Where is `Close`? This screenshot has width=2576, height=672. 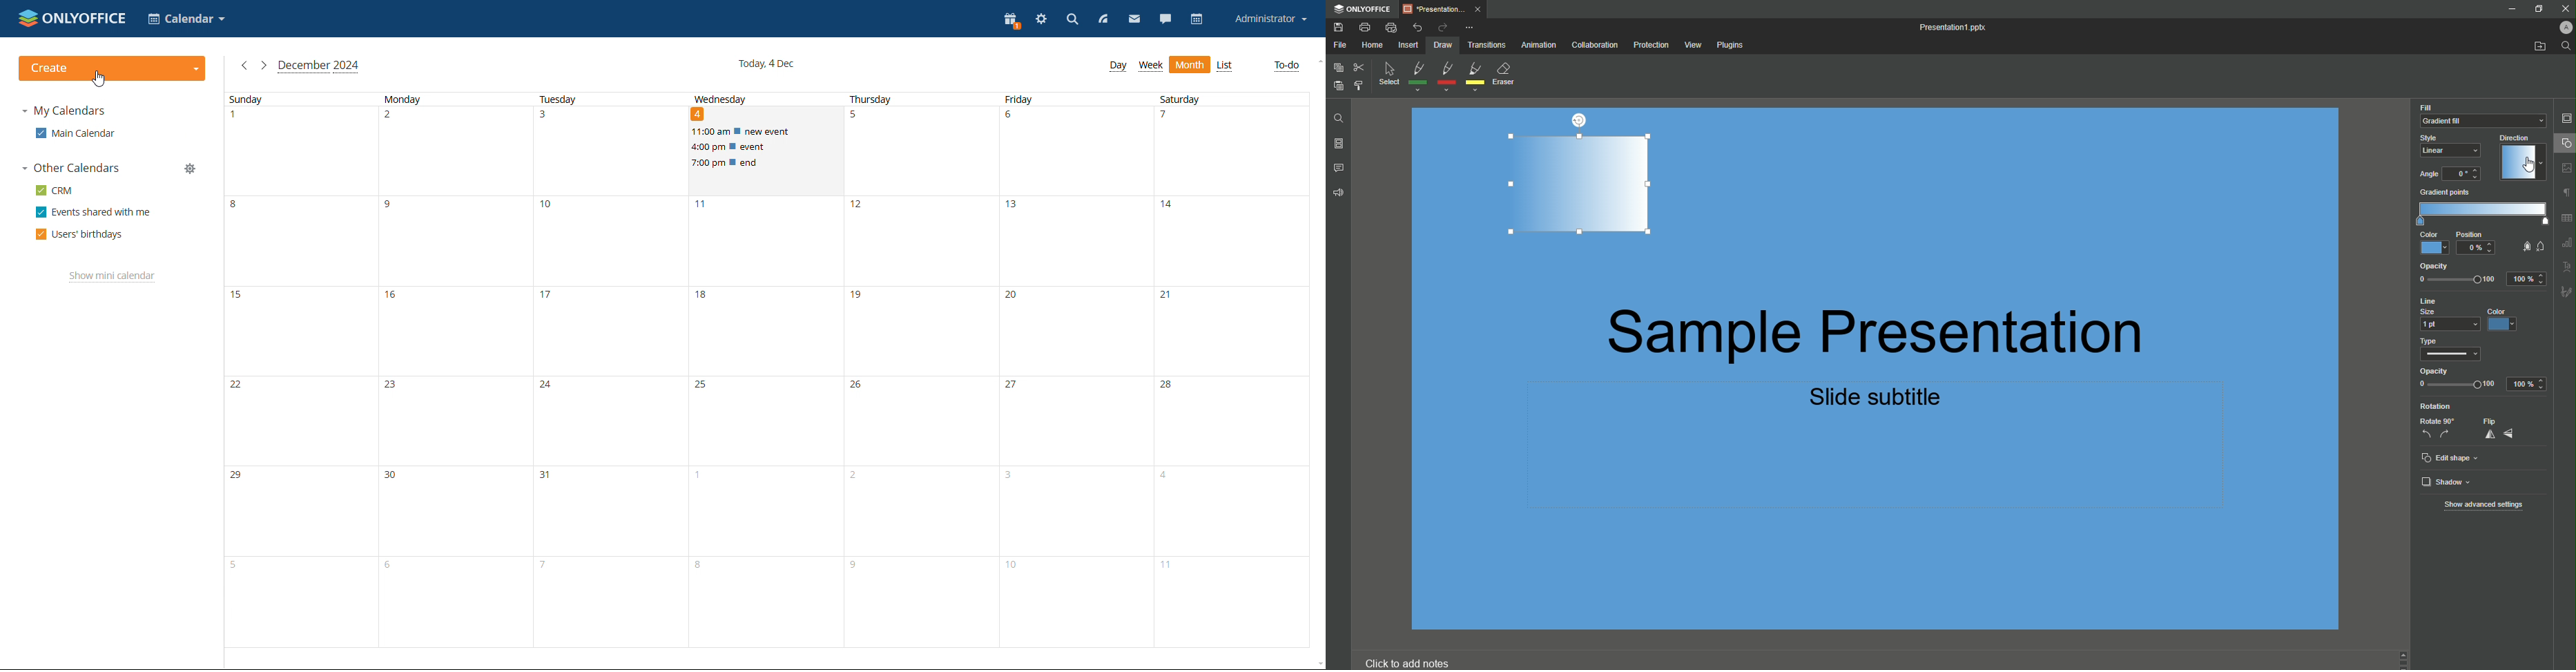
Close is located at coordinates (2563, 8).